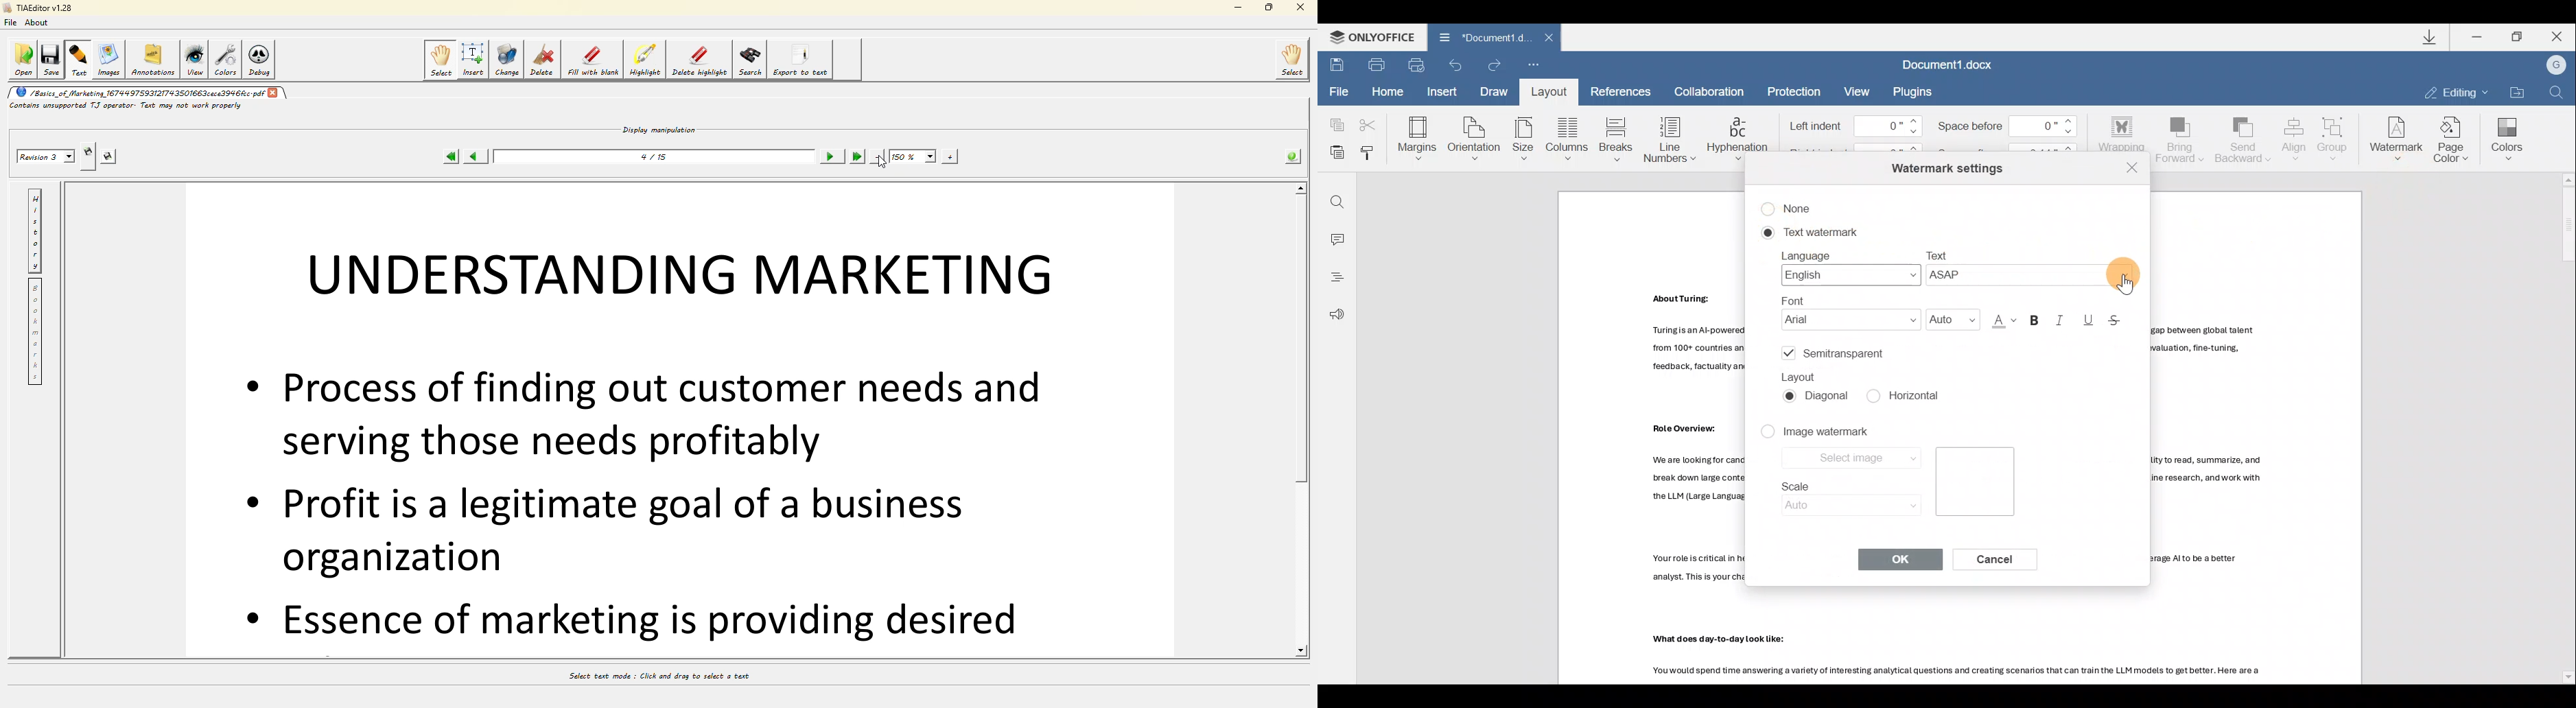 This screenshot has height=728, width=2576. Describe the element at coordinates (2506, 140) in the screenshot. I see `Colors` at that location.